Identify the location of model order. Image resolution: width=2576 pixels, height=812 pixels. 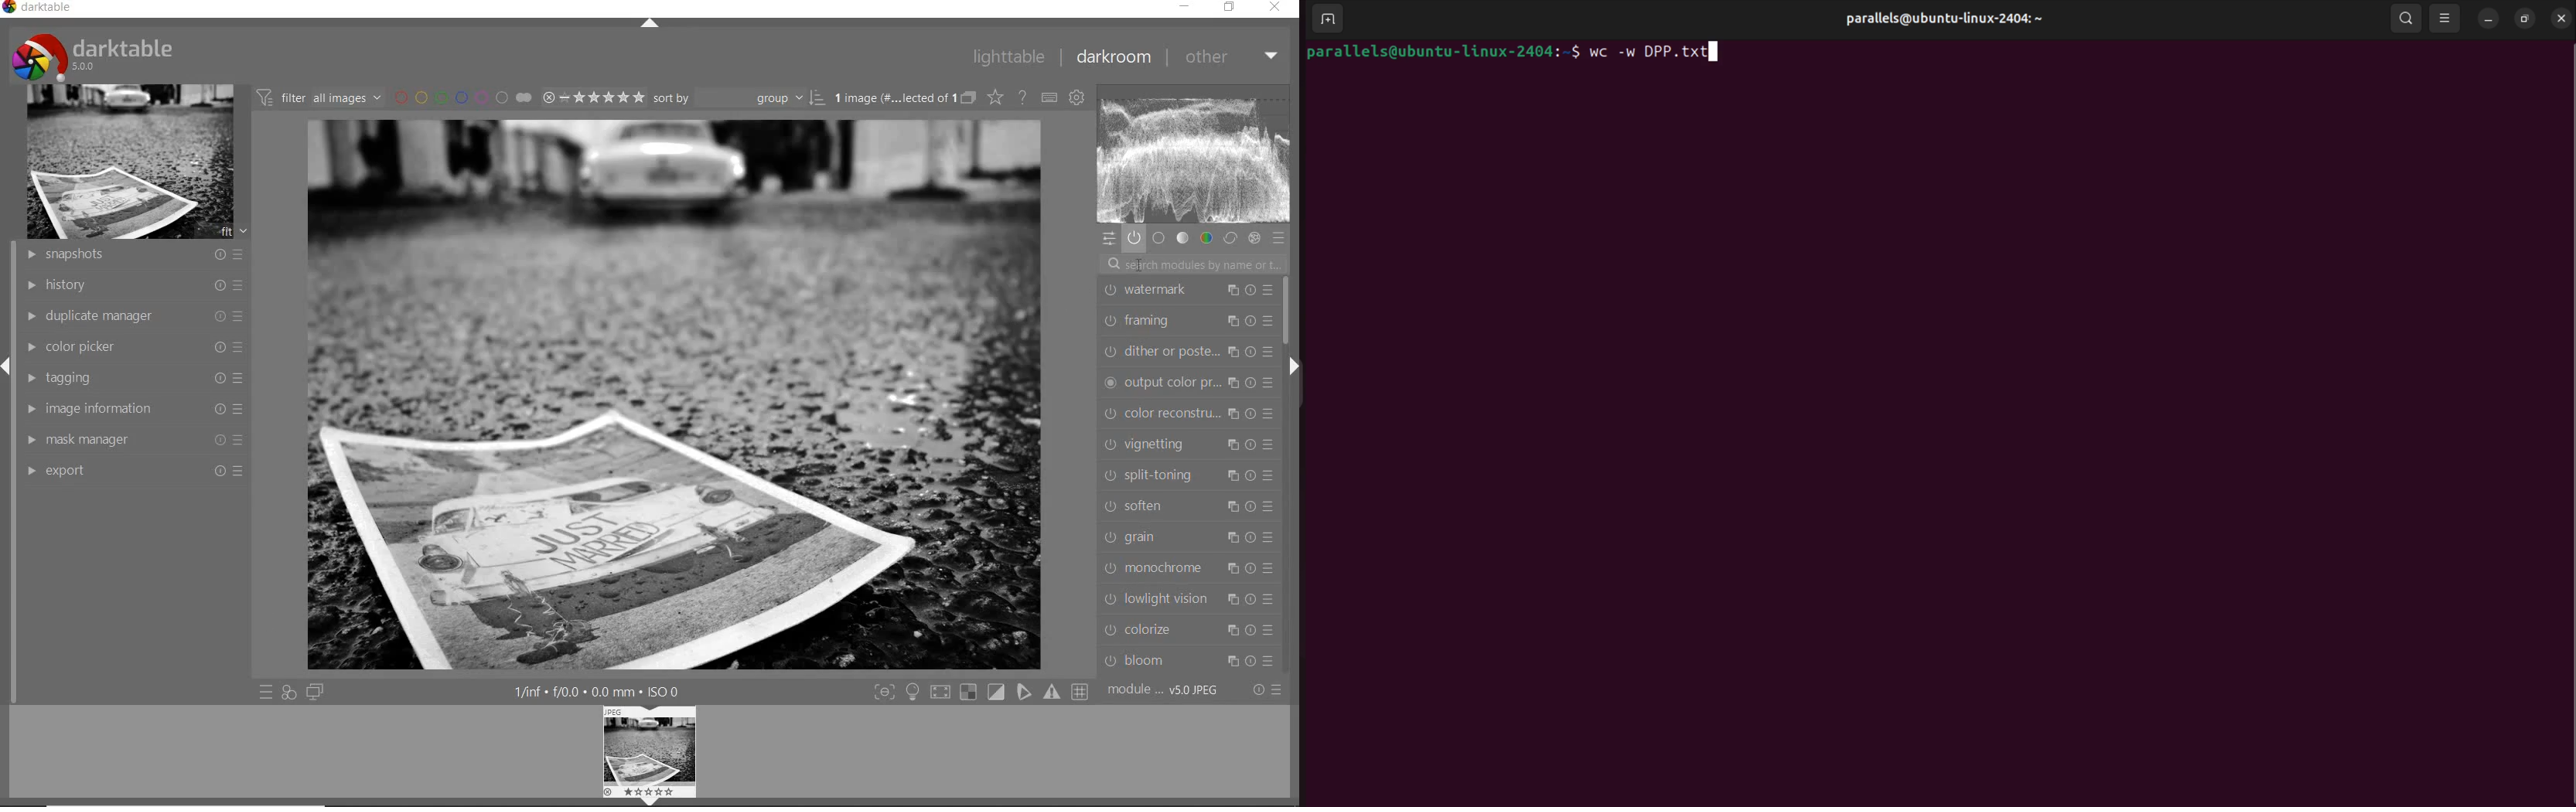
(1164, 691).